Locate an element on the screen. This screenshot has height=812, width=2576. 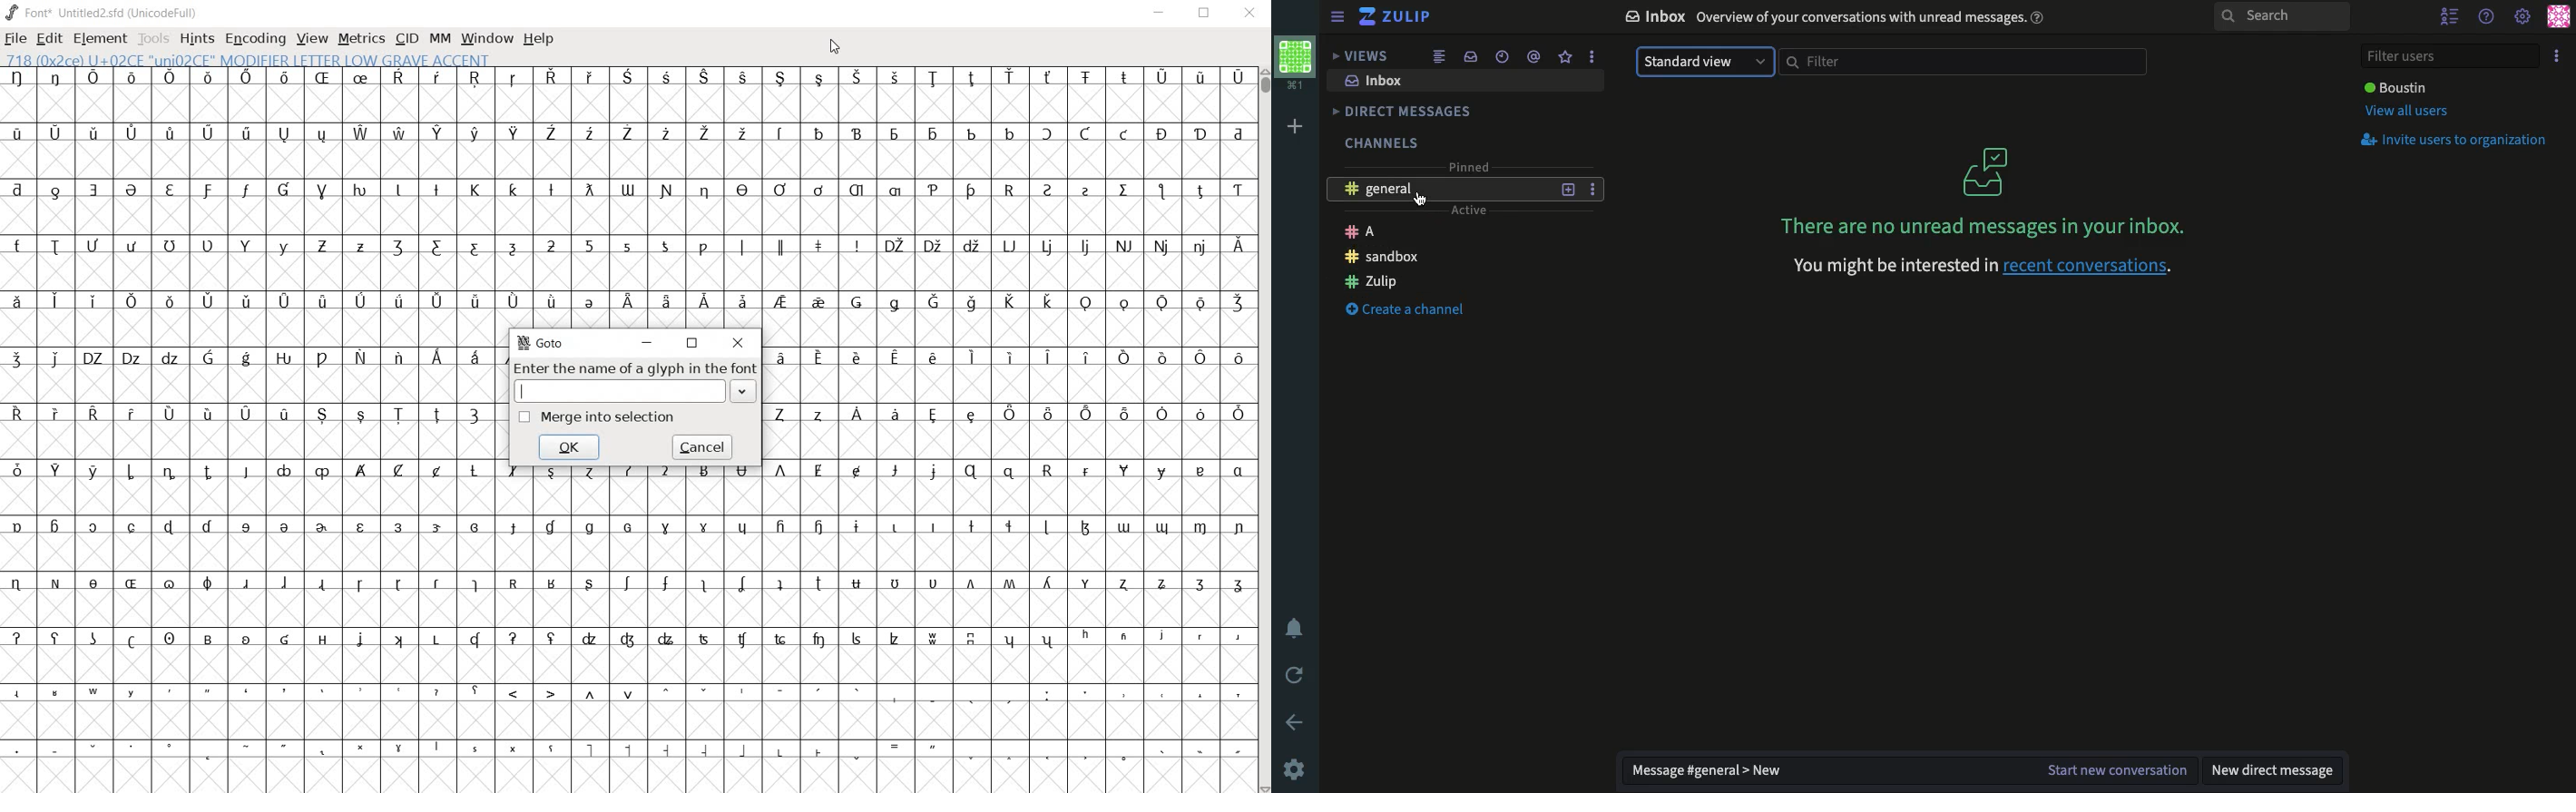
tools is located at coordinates (155, 41).